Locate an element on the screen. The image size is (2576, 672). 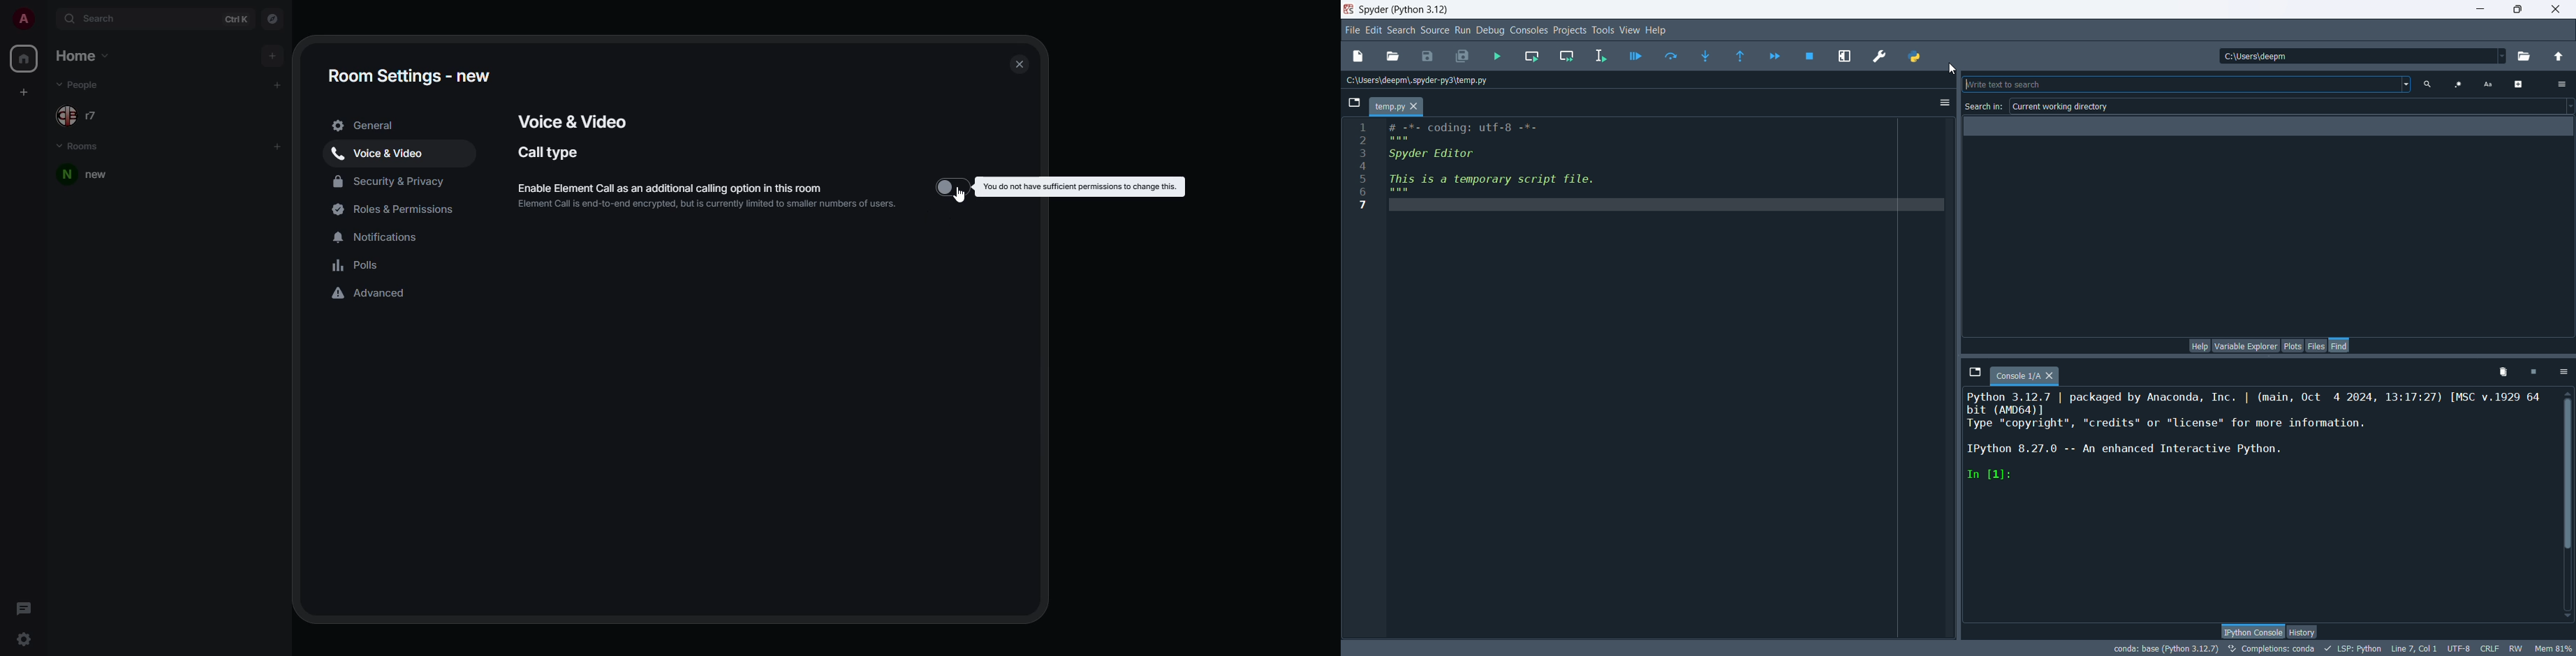
close is located at coordinates (2552, 11).